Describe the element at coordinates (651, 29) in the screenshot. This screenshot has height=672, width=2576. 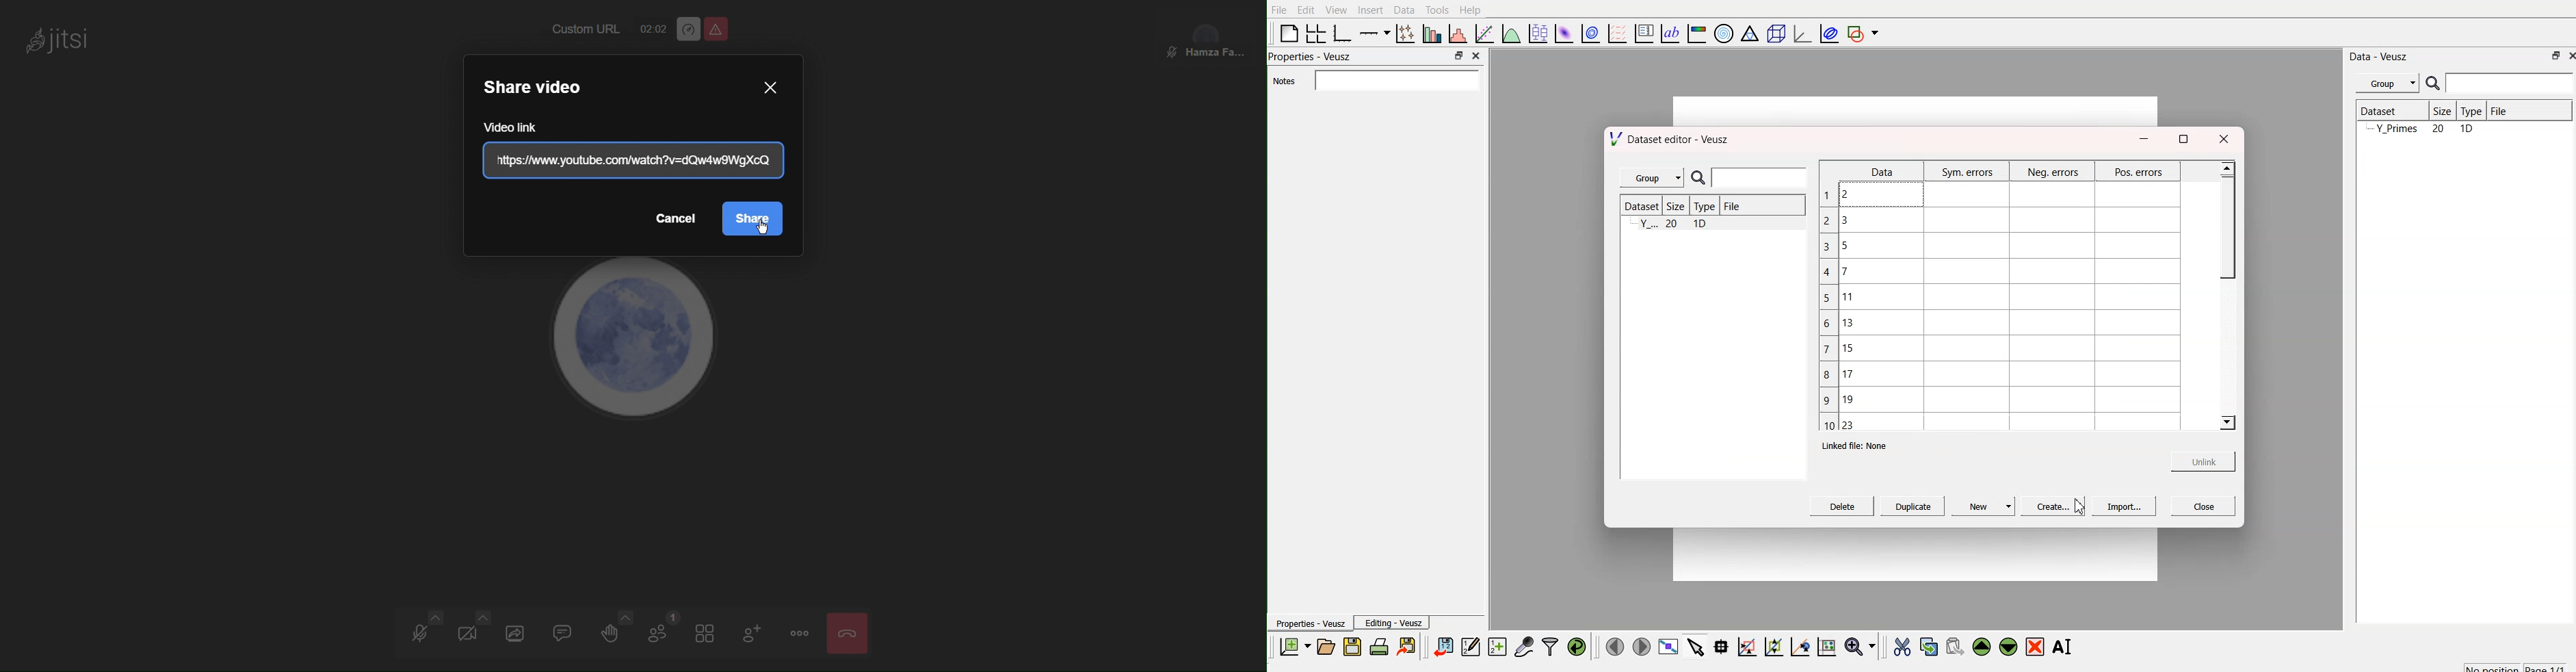
I see `TImer` at that location.